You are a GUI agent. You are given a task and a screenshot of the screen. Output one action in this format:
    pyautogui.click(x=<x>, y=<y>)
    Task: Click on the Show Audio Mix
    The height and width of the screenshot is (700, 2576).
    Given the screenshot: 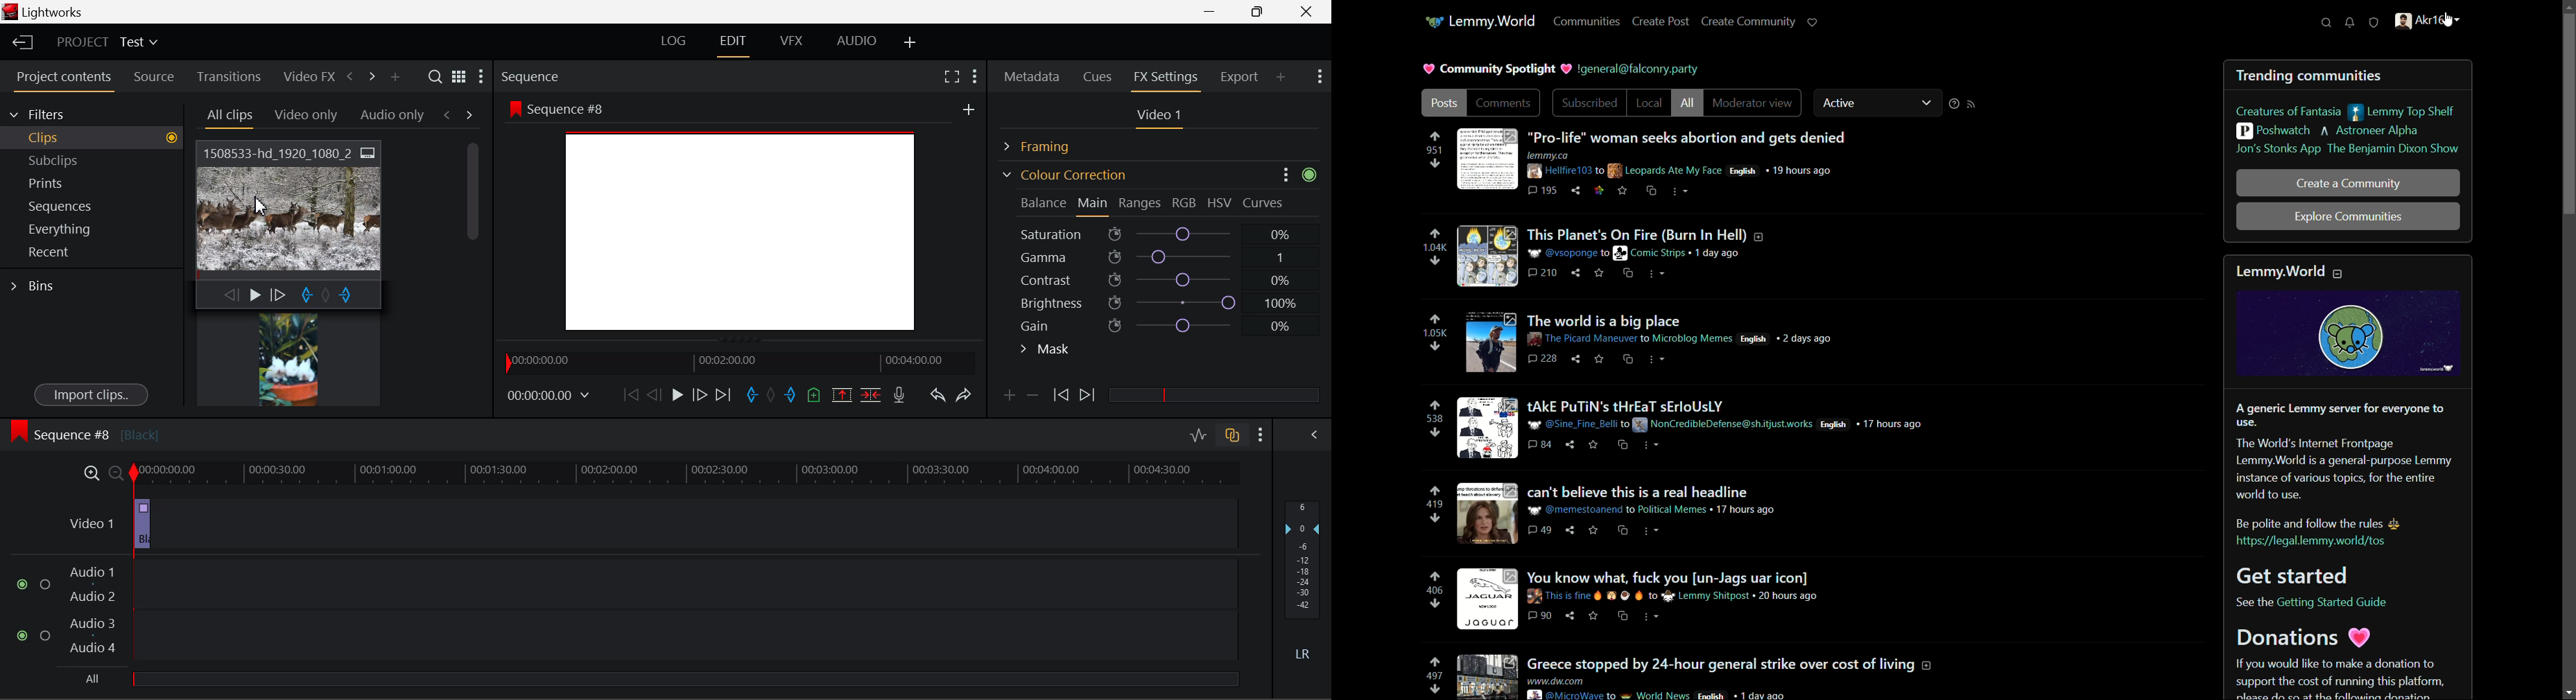 What is the action you would take?
    pyautogui.click(x=1315, y=433)
    